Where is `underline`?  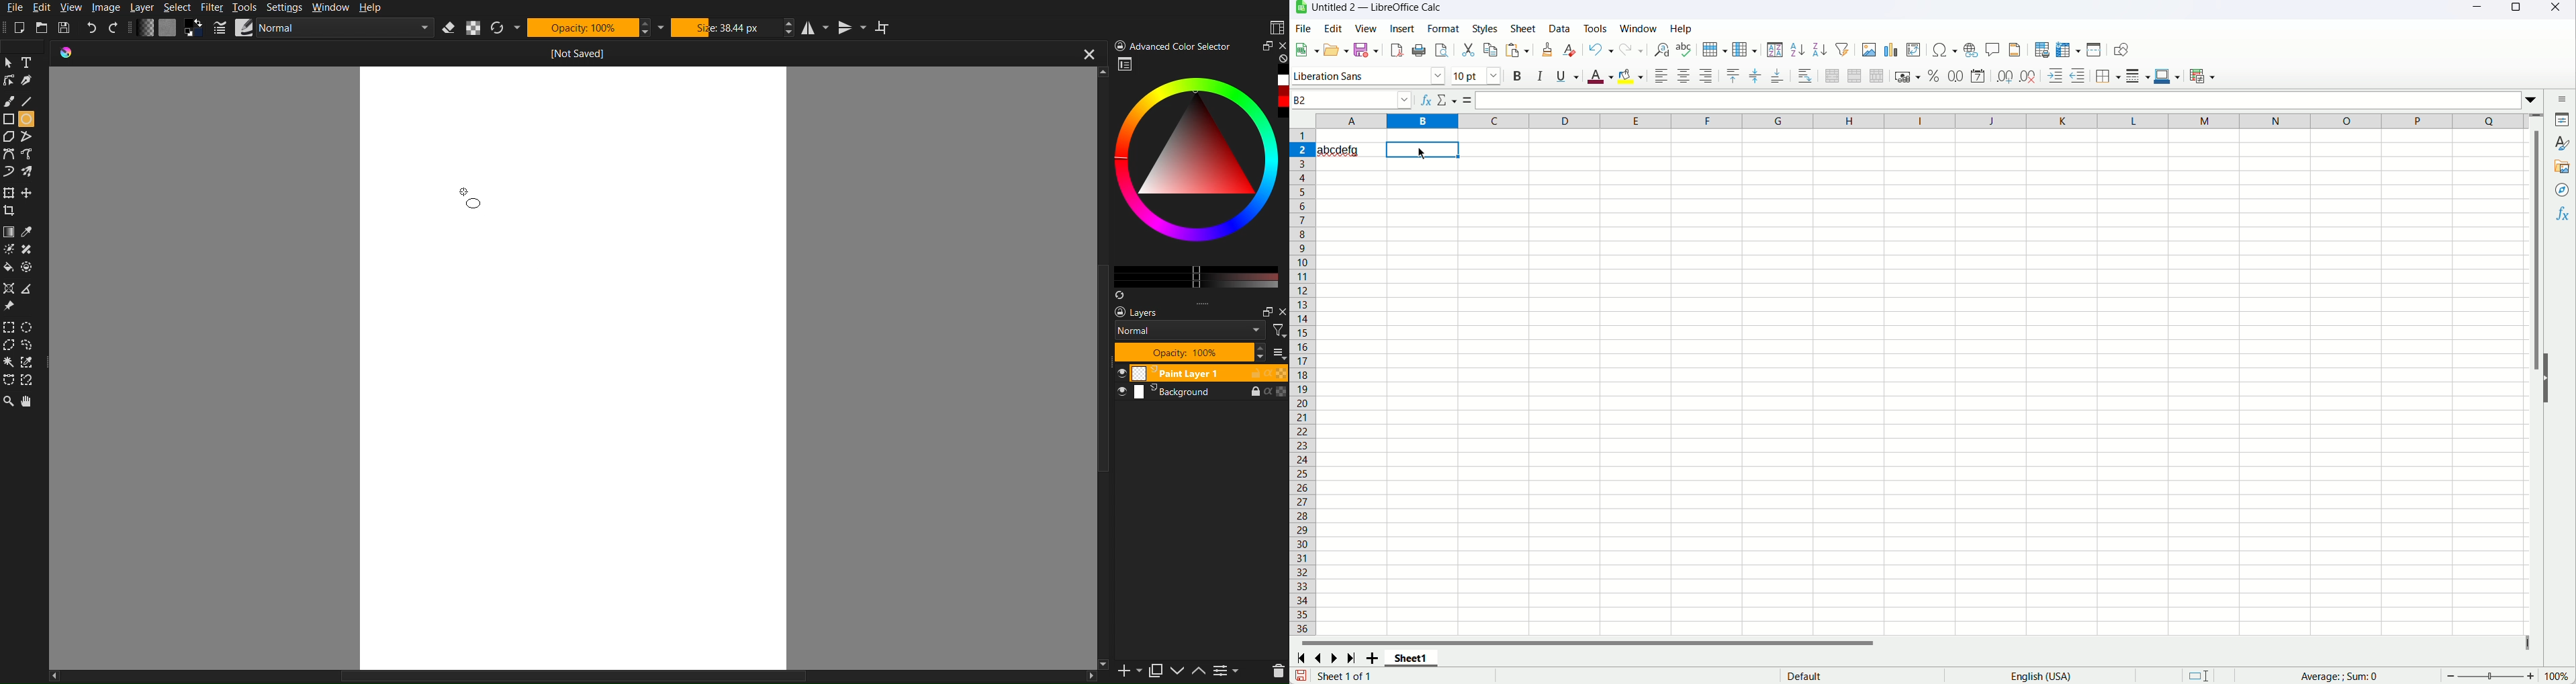 underline is located at coordinates (1567, 78).